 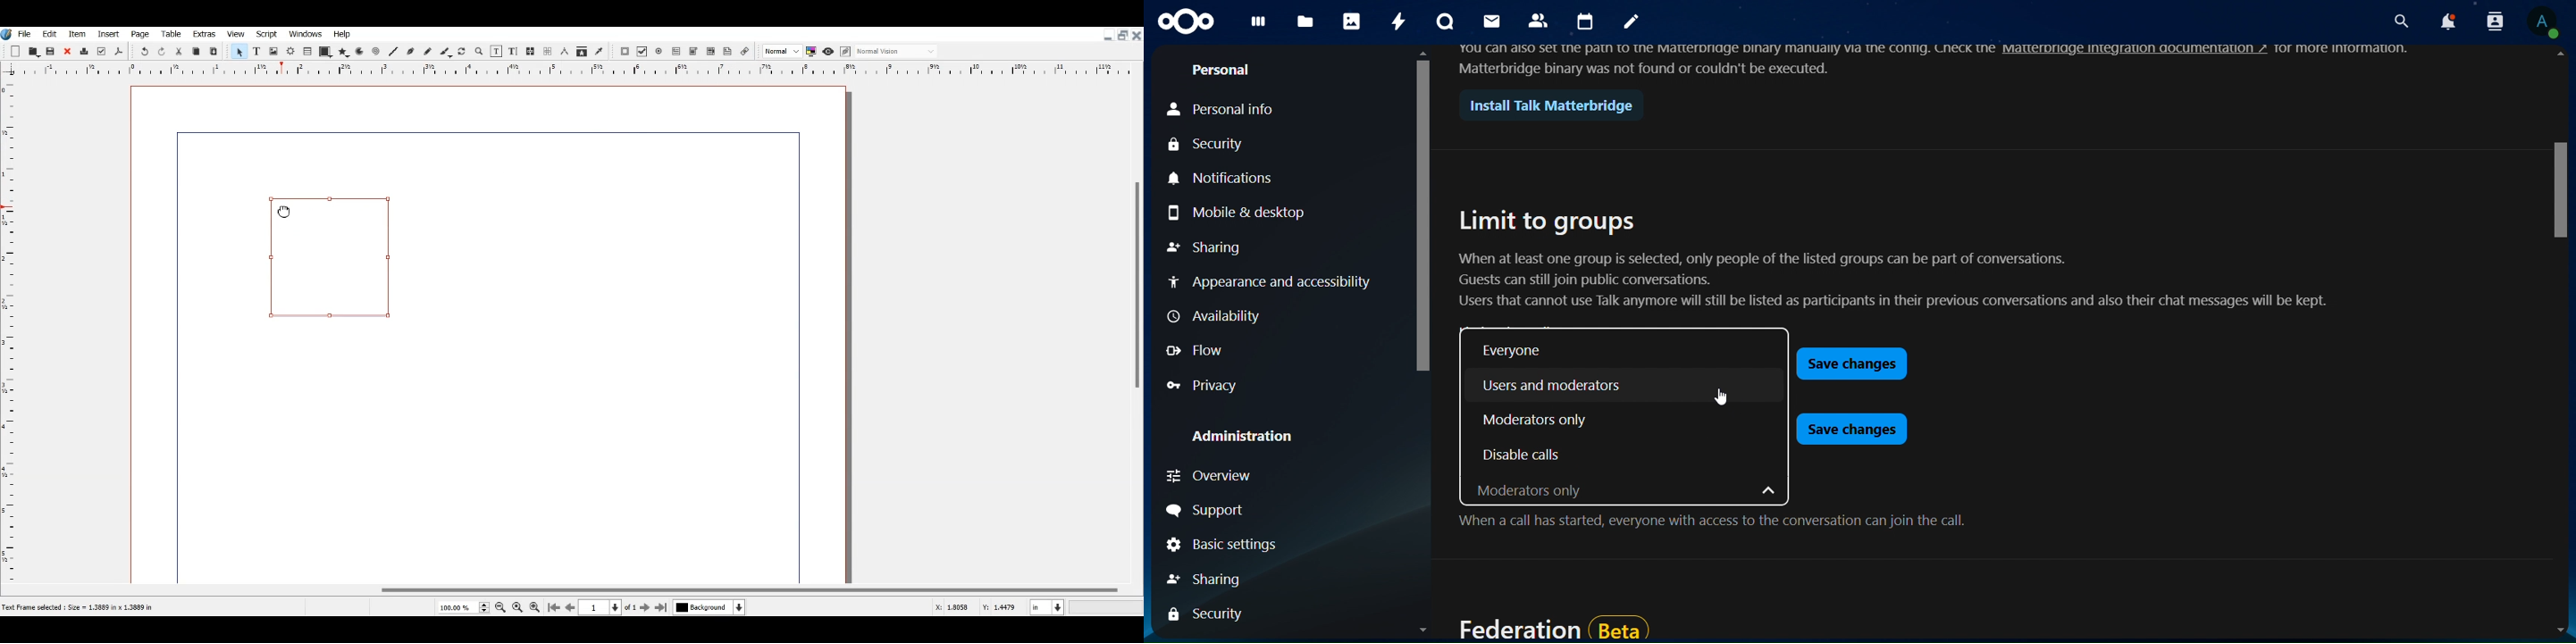 I want to click on icon, so click(x=1188, y=22).